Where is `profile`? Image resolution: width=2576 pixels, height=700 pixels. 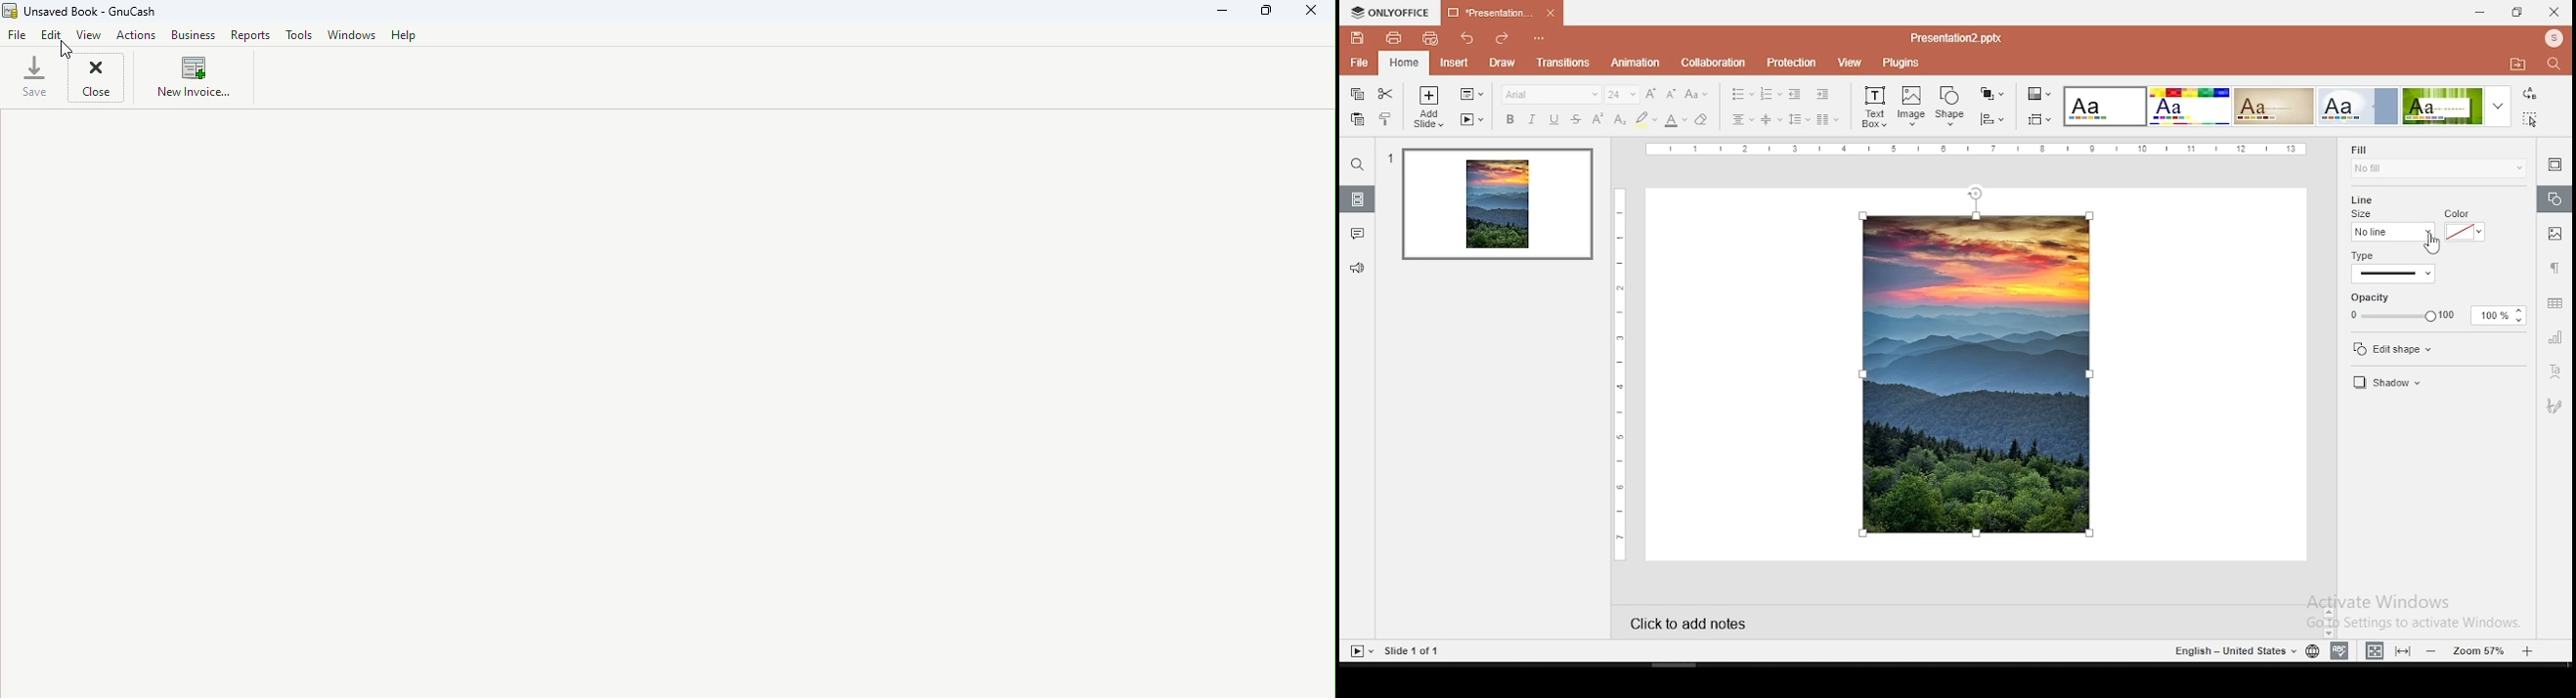
profile is located at coordinates (2552, 39).